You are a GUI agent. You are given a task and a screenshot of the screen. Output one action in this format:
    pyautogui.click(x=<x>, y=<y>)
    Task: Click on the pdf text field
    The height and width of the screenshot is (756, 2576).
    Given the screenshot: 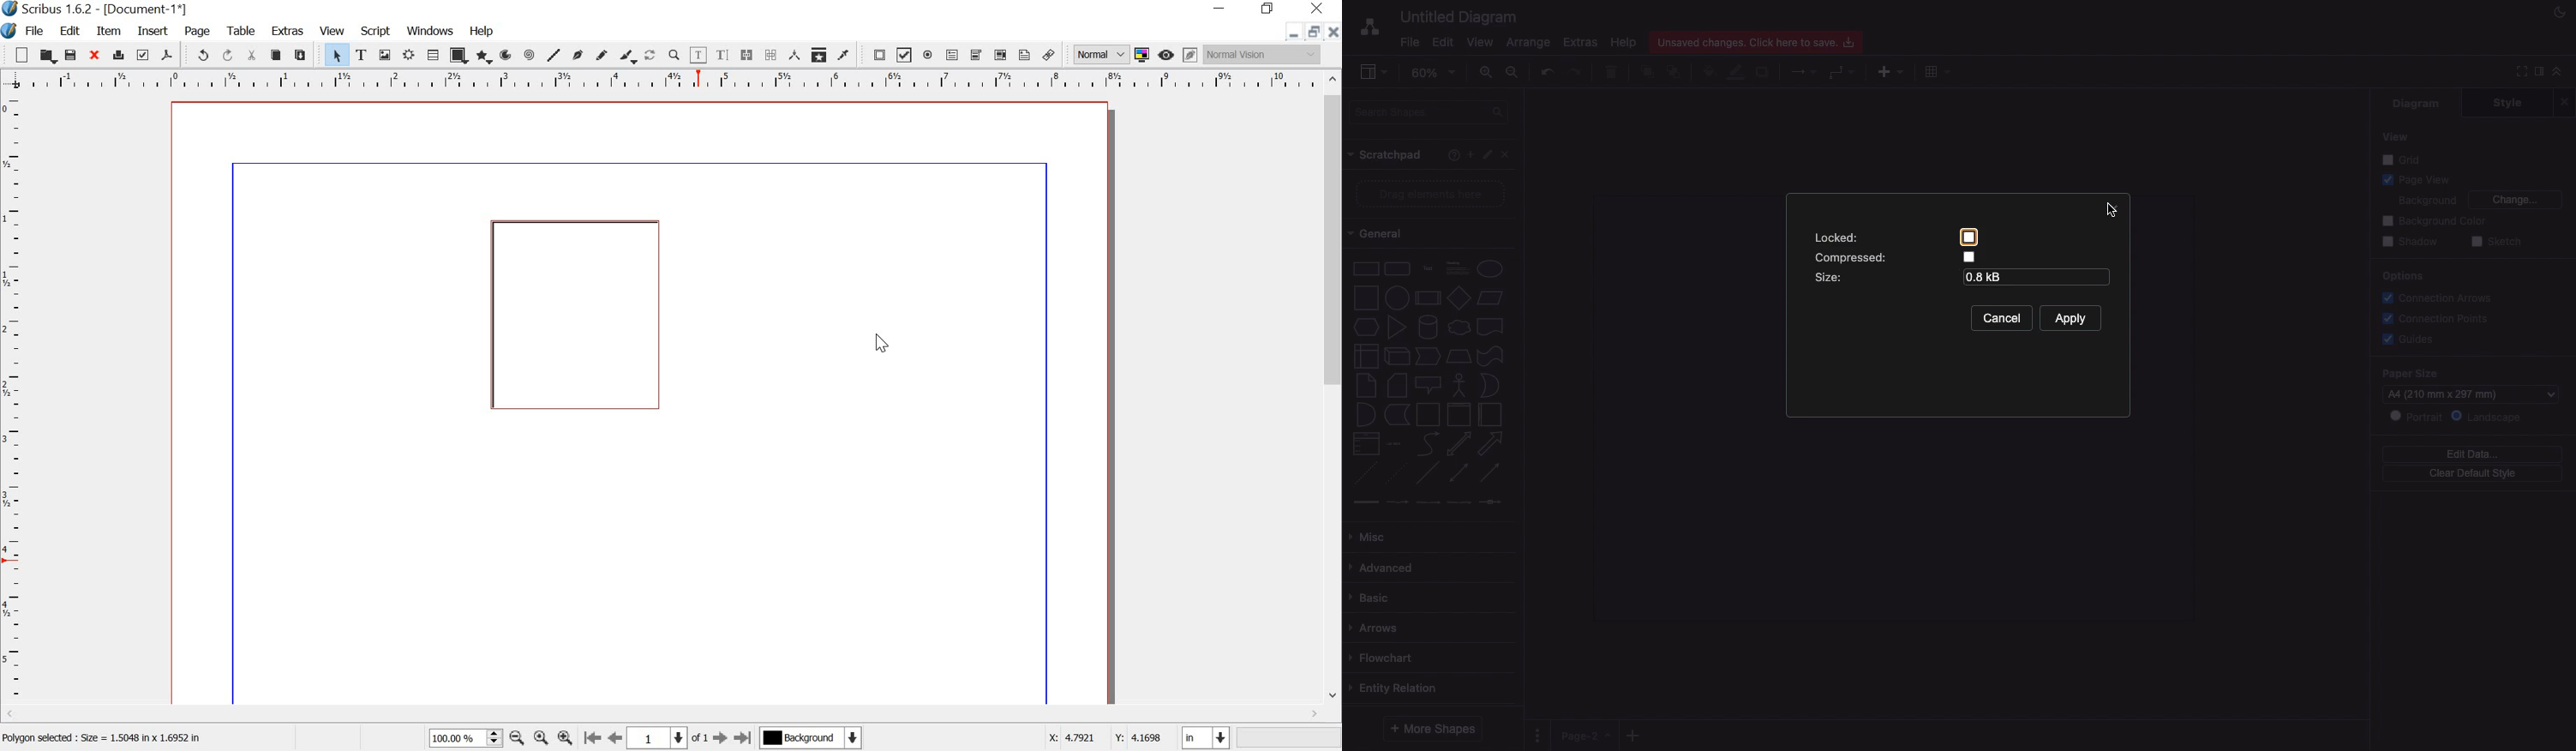 What is the action you would take?
    pyautogui.click(x=953, y=55)
    